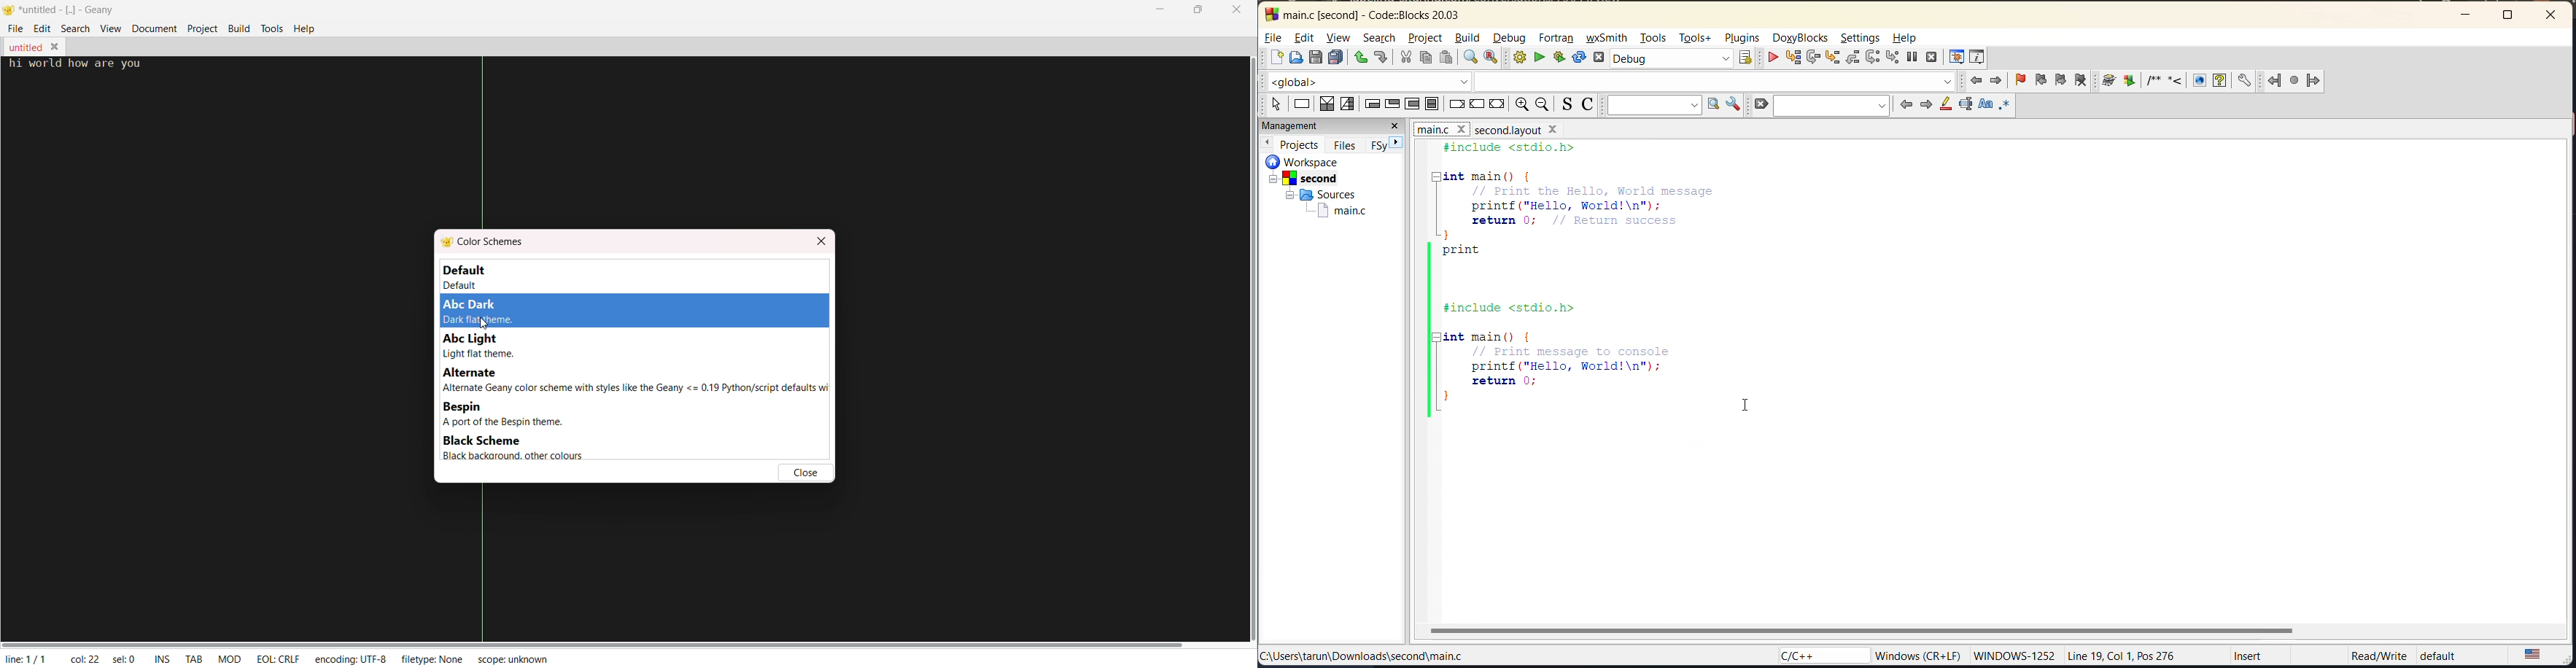 This screenshot has width=2576, height=672. Describe the element at coordinates (1324, 195) in the screenshot. I see `sources` at that location.